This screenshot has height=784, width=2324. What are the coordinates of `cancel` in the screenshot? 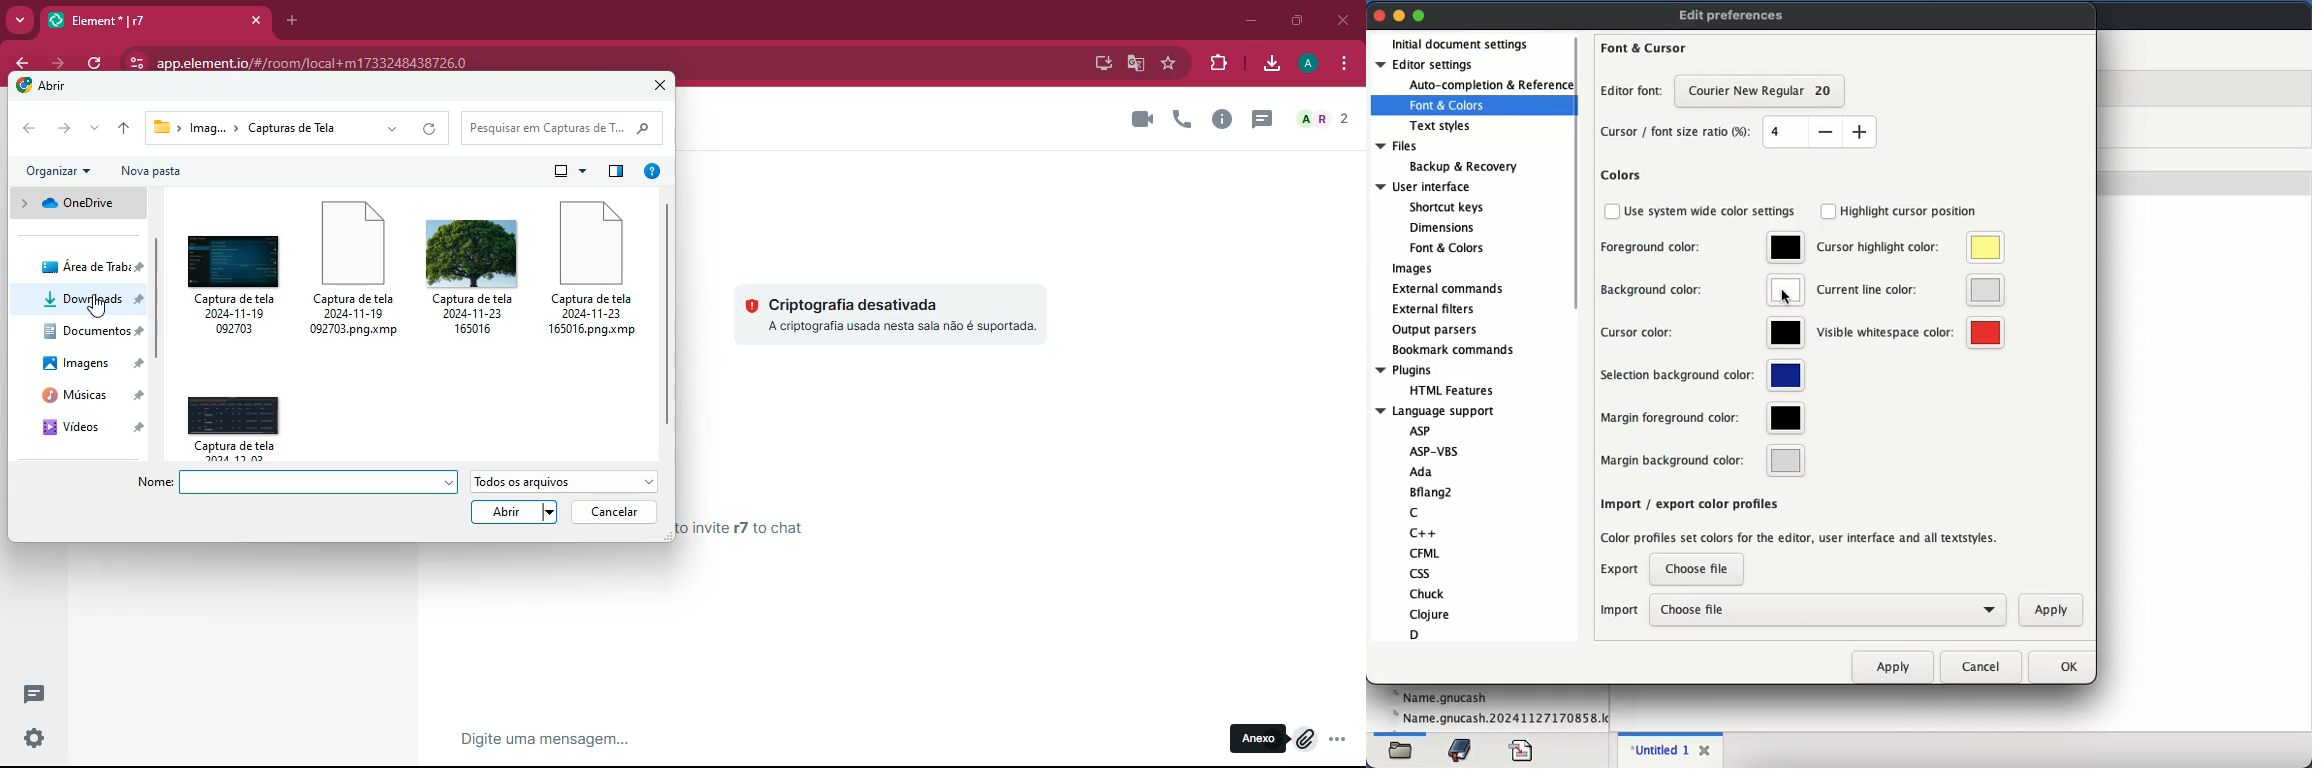 It's located at (616, 513).